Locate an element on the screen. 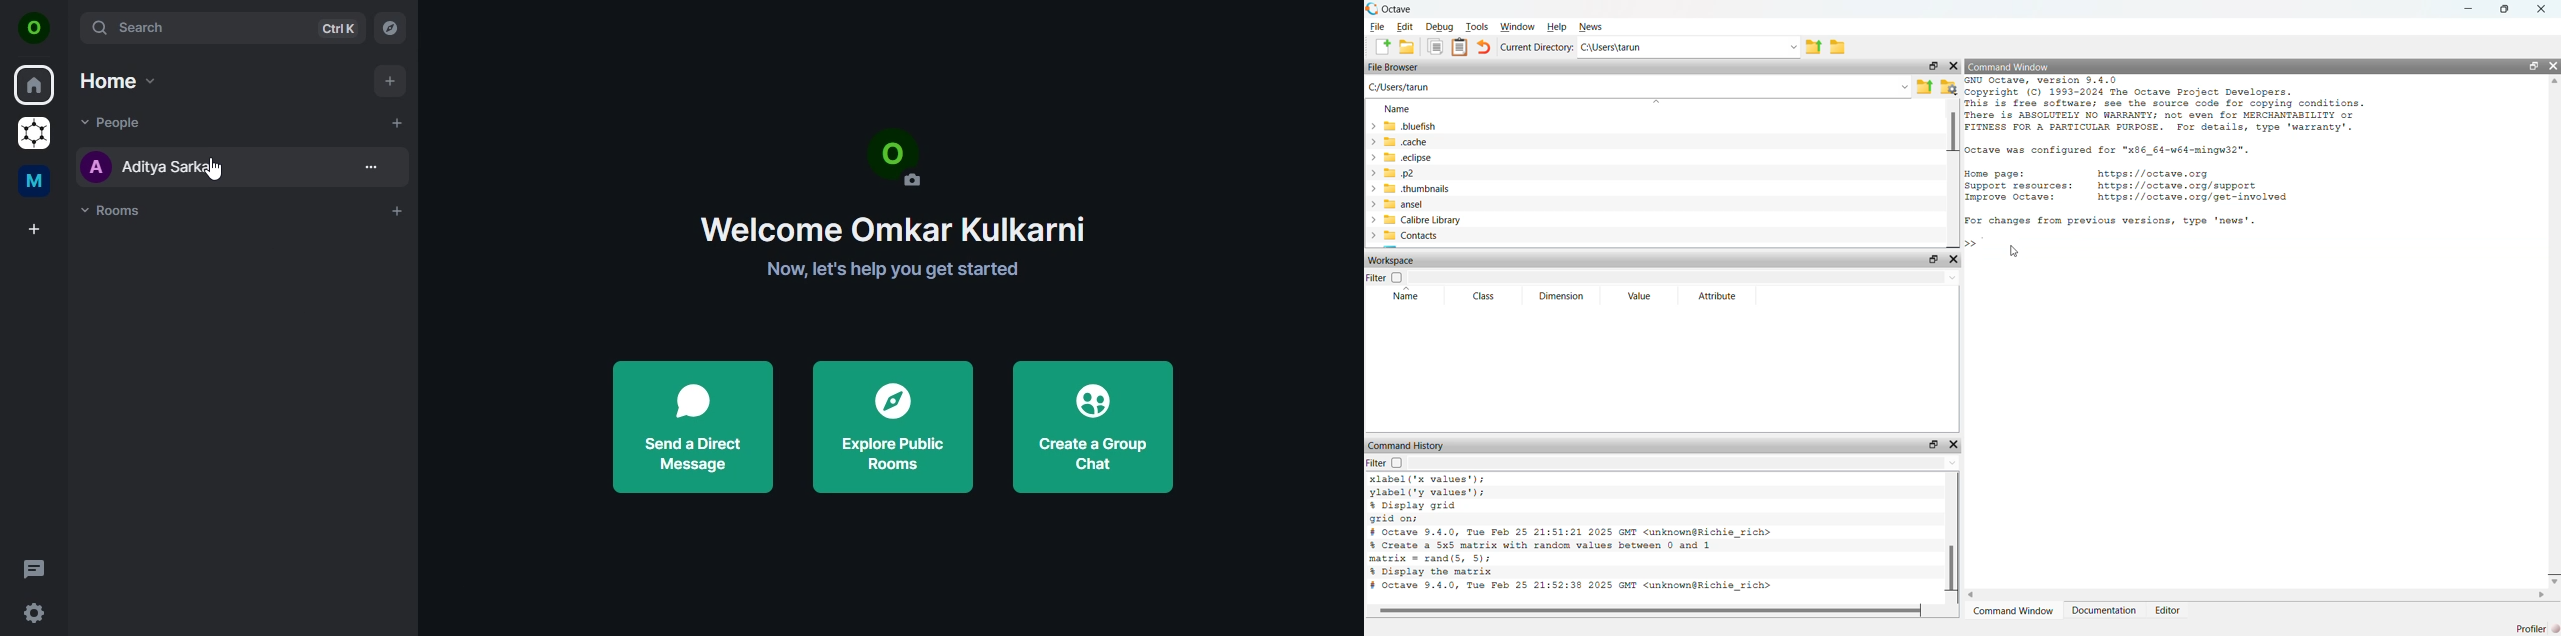 The height and width of the screenshot is (644, 2576). add room is located at coordinates (396, 211).